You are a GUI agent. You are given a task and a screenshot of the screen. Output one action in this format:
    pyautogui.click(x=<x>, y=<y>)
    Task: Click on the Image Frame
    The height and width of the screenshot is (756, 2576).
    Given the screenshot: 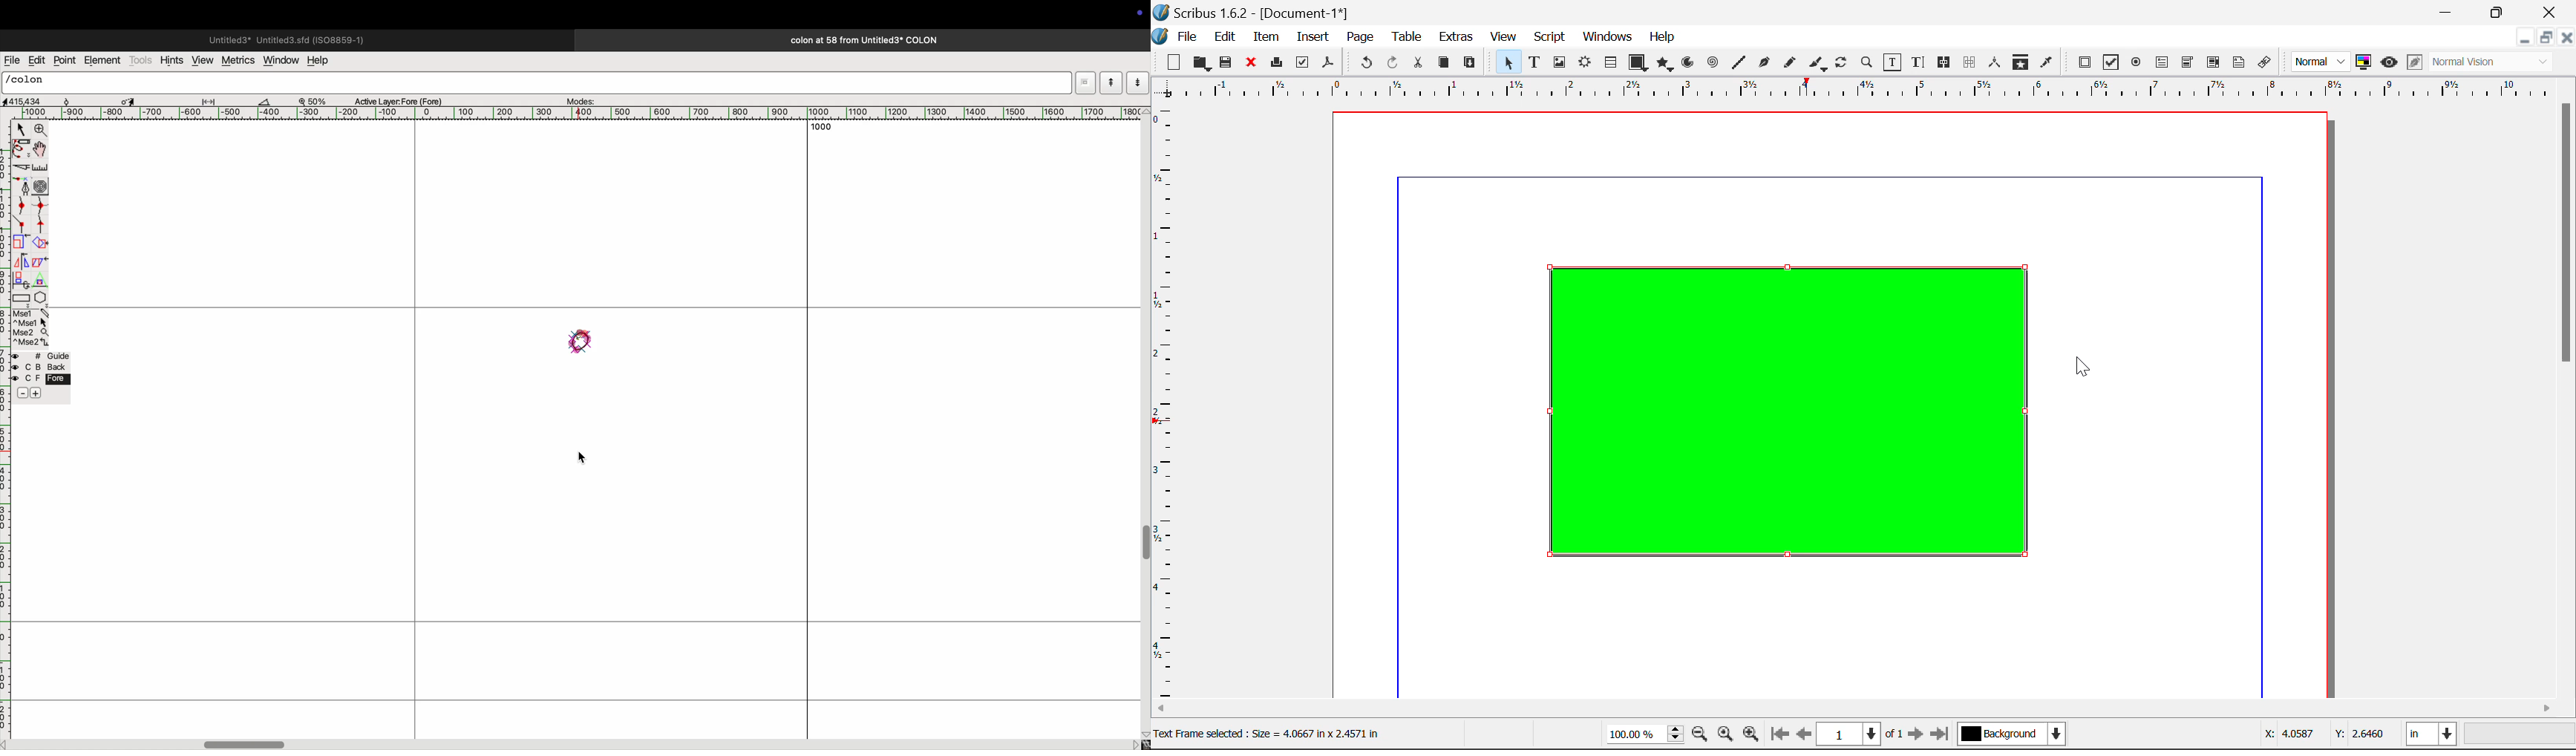 What is the action you would take?
    pyautogui.click(x=1559, y=62)
    